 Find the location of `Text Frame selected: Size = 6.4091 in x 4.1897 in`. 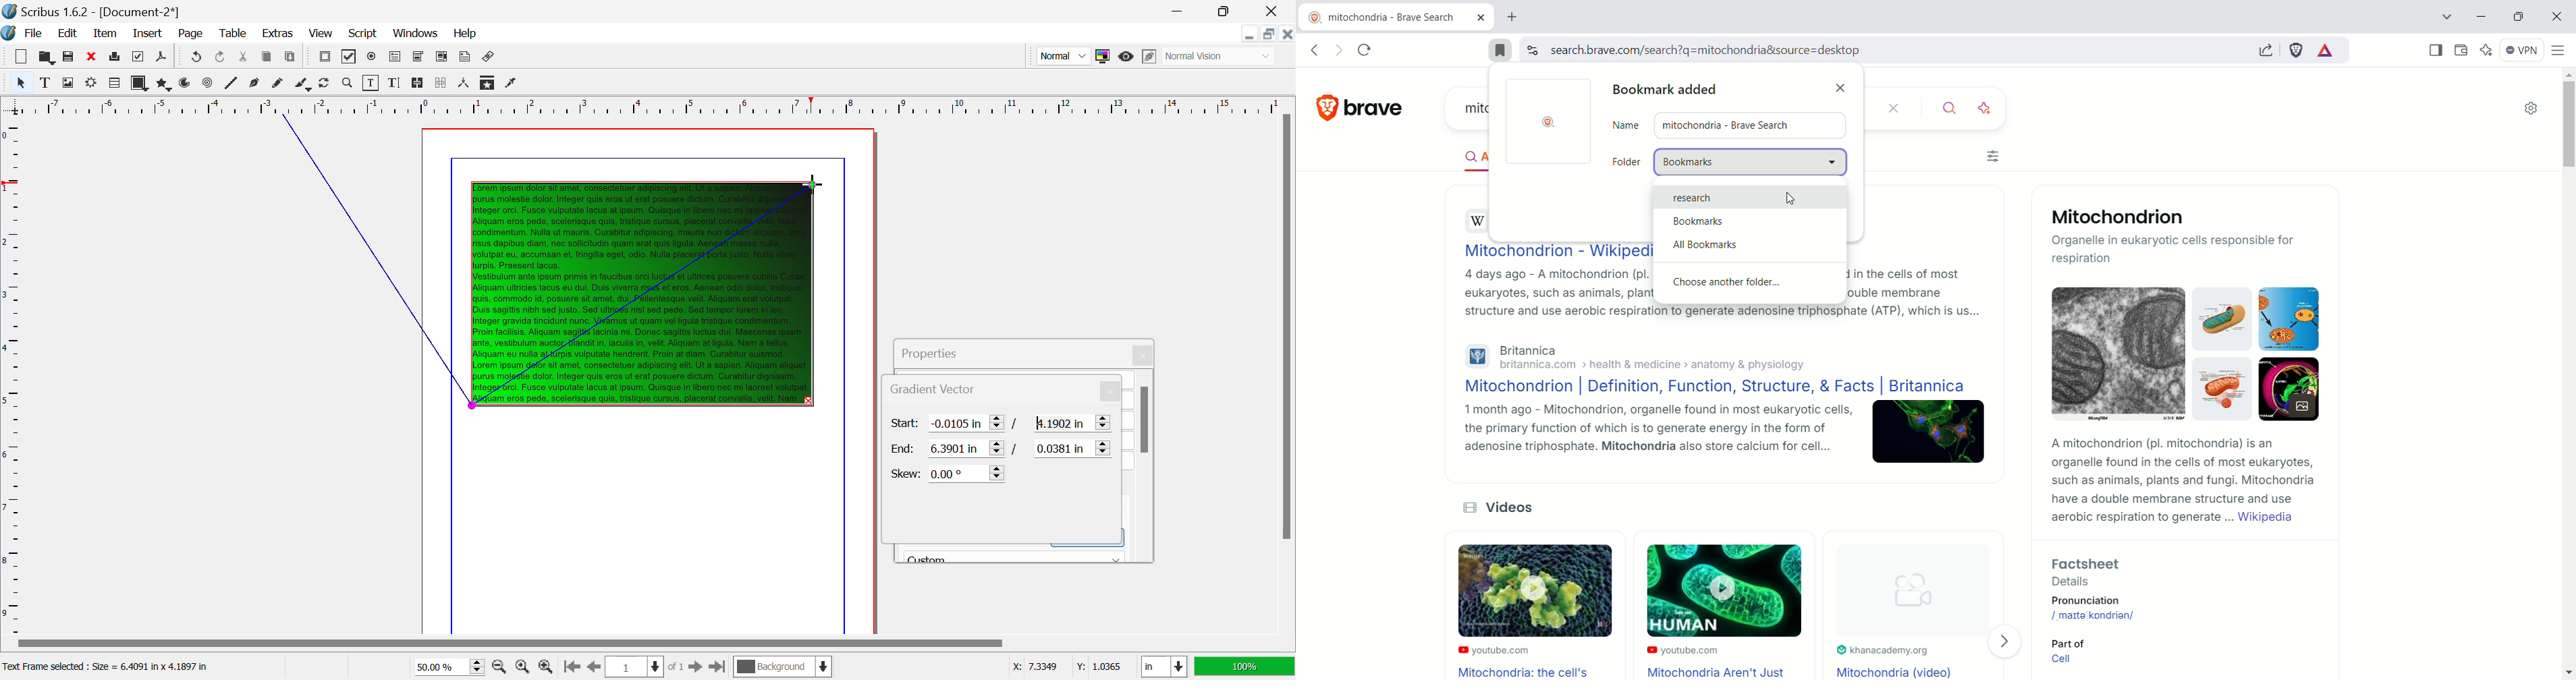

Text Frame selected: Size = 6.4091 in x 4.1897 in is located at coordinates (109, 667).